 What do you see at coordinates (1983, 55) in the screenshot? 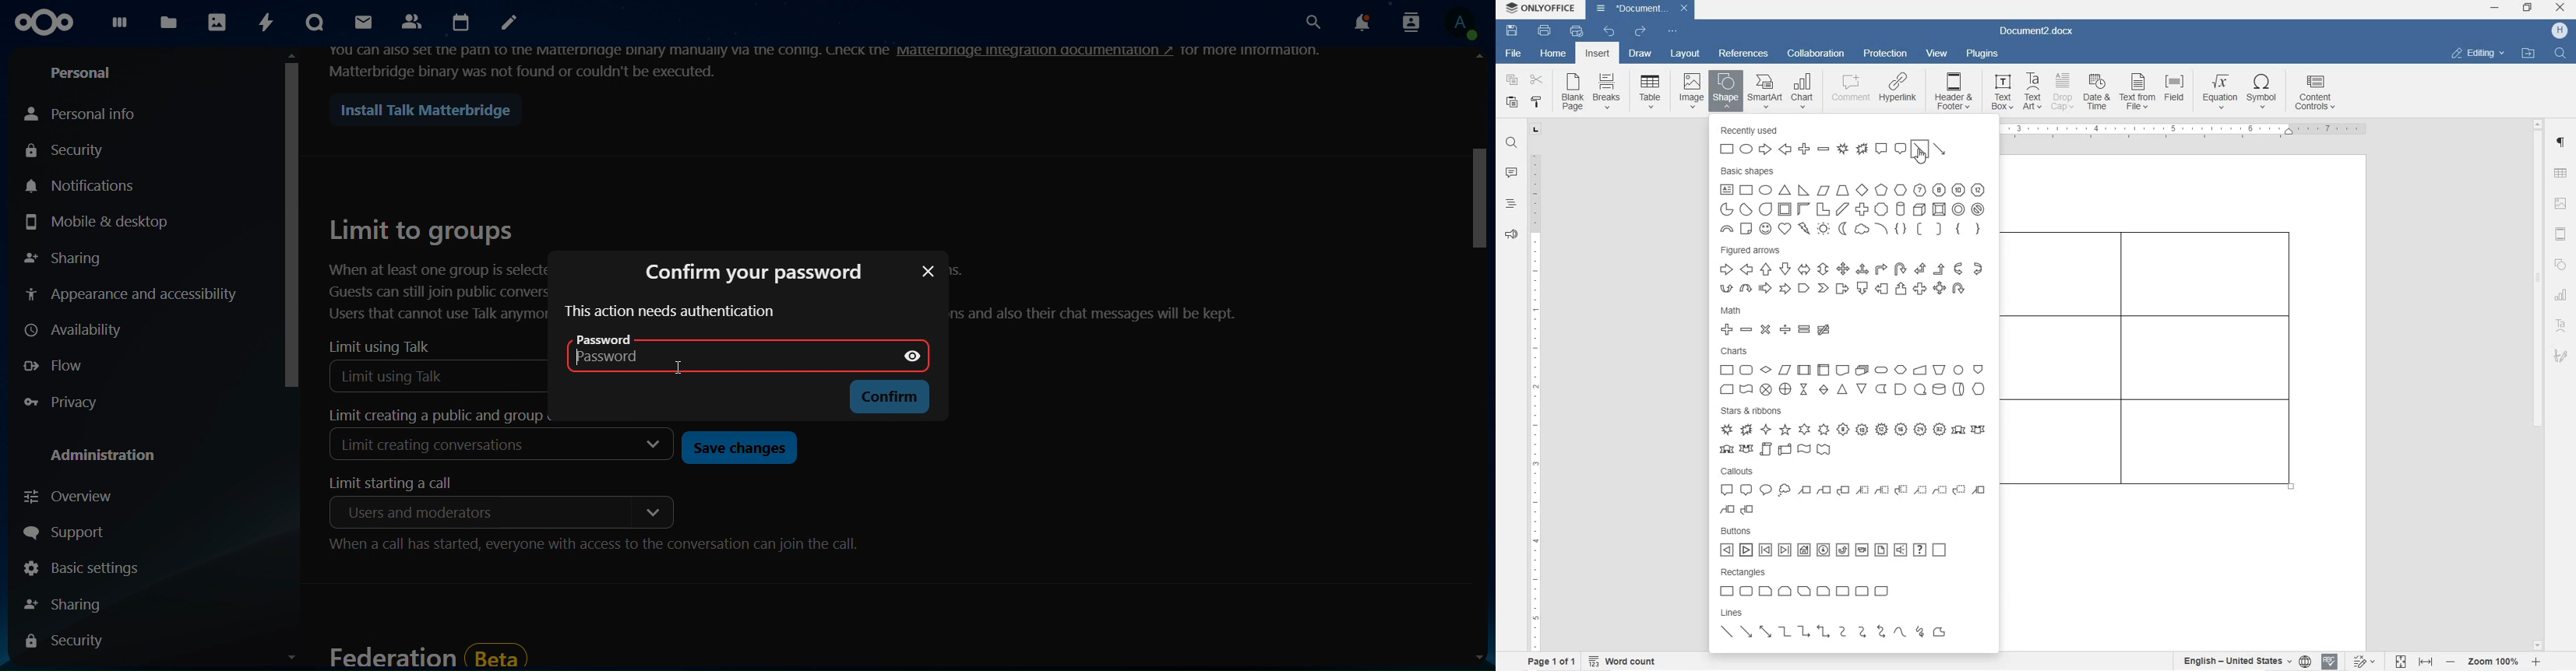
I see `plugins` at bounding box center [1983, 55].